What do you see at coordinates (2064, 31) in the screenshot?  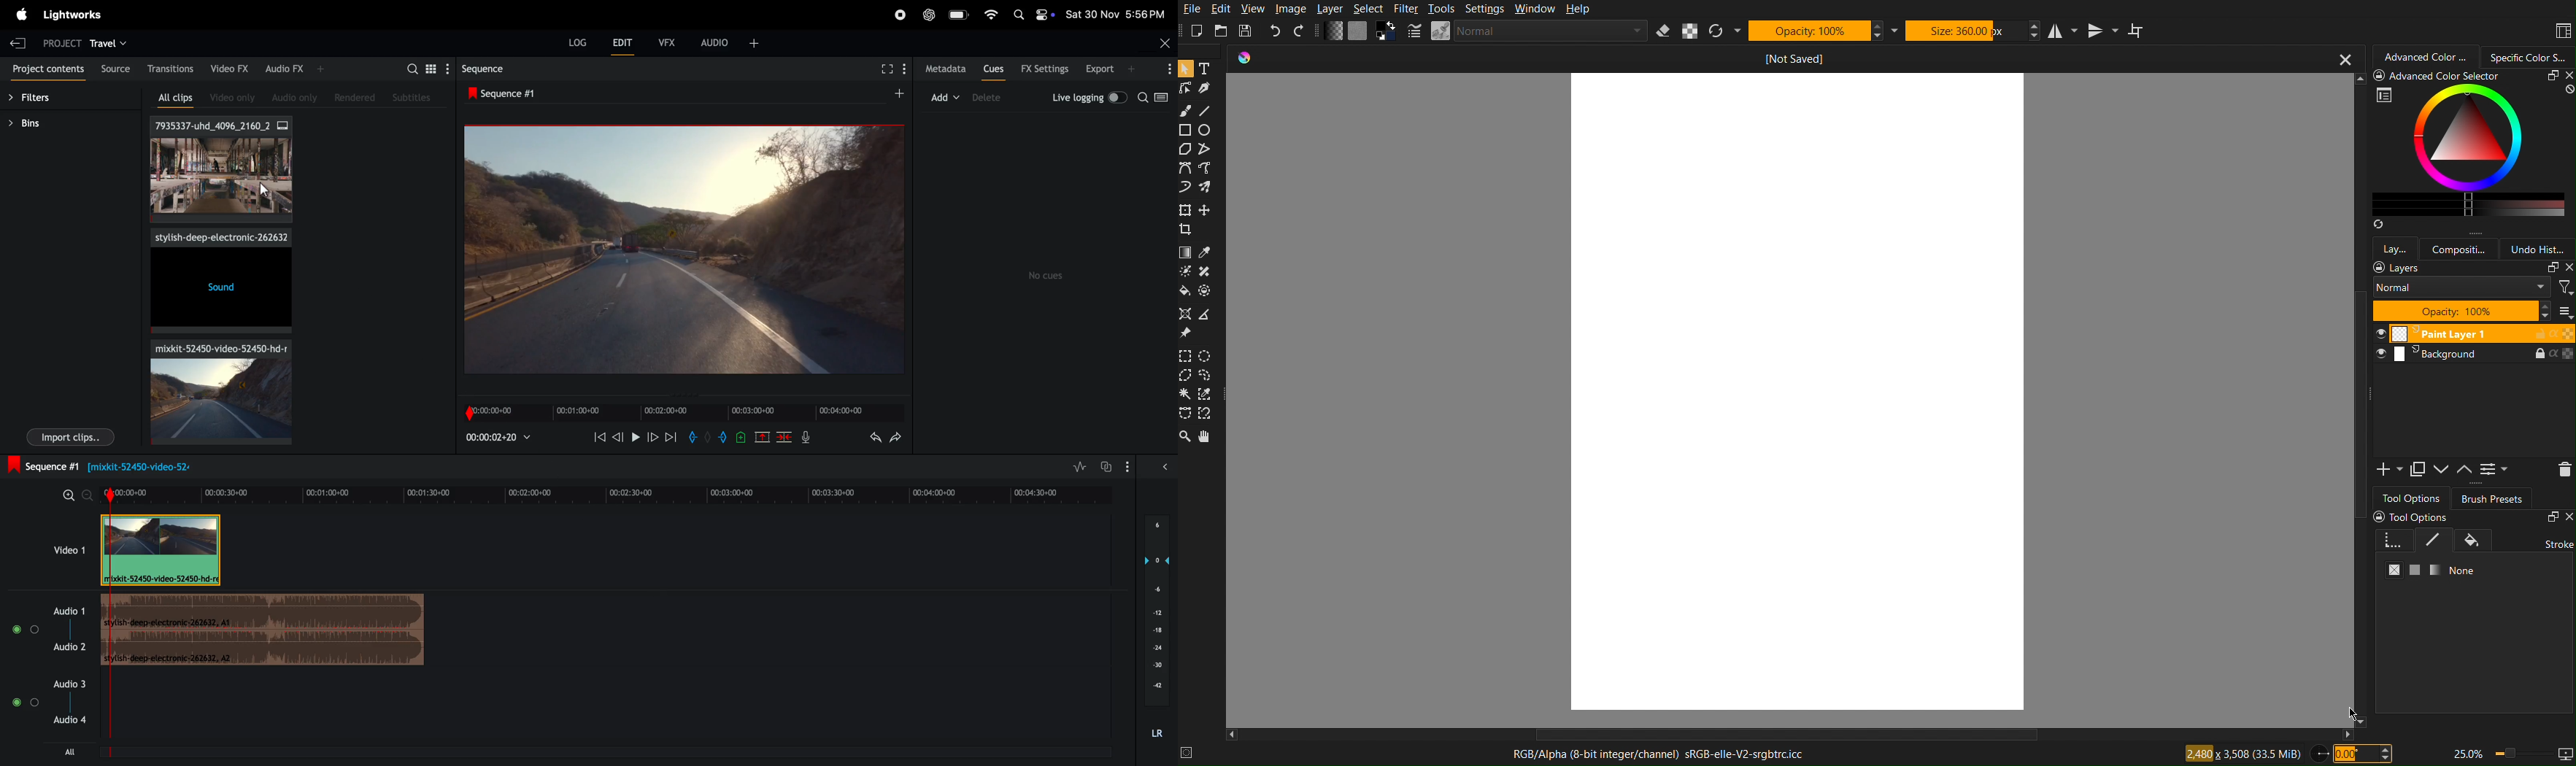 I see `Horizontal Mirror` at bounding box center [2064, 31].